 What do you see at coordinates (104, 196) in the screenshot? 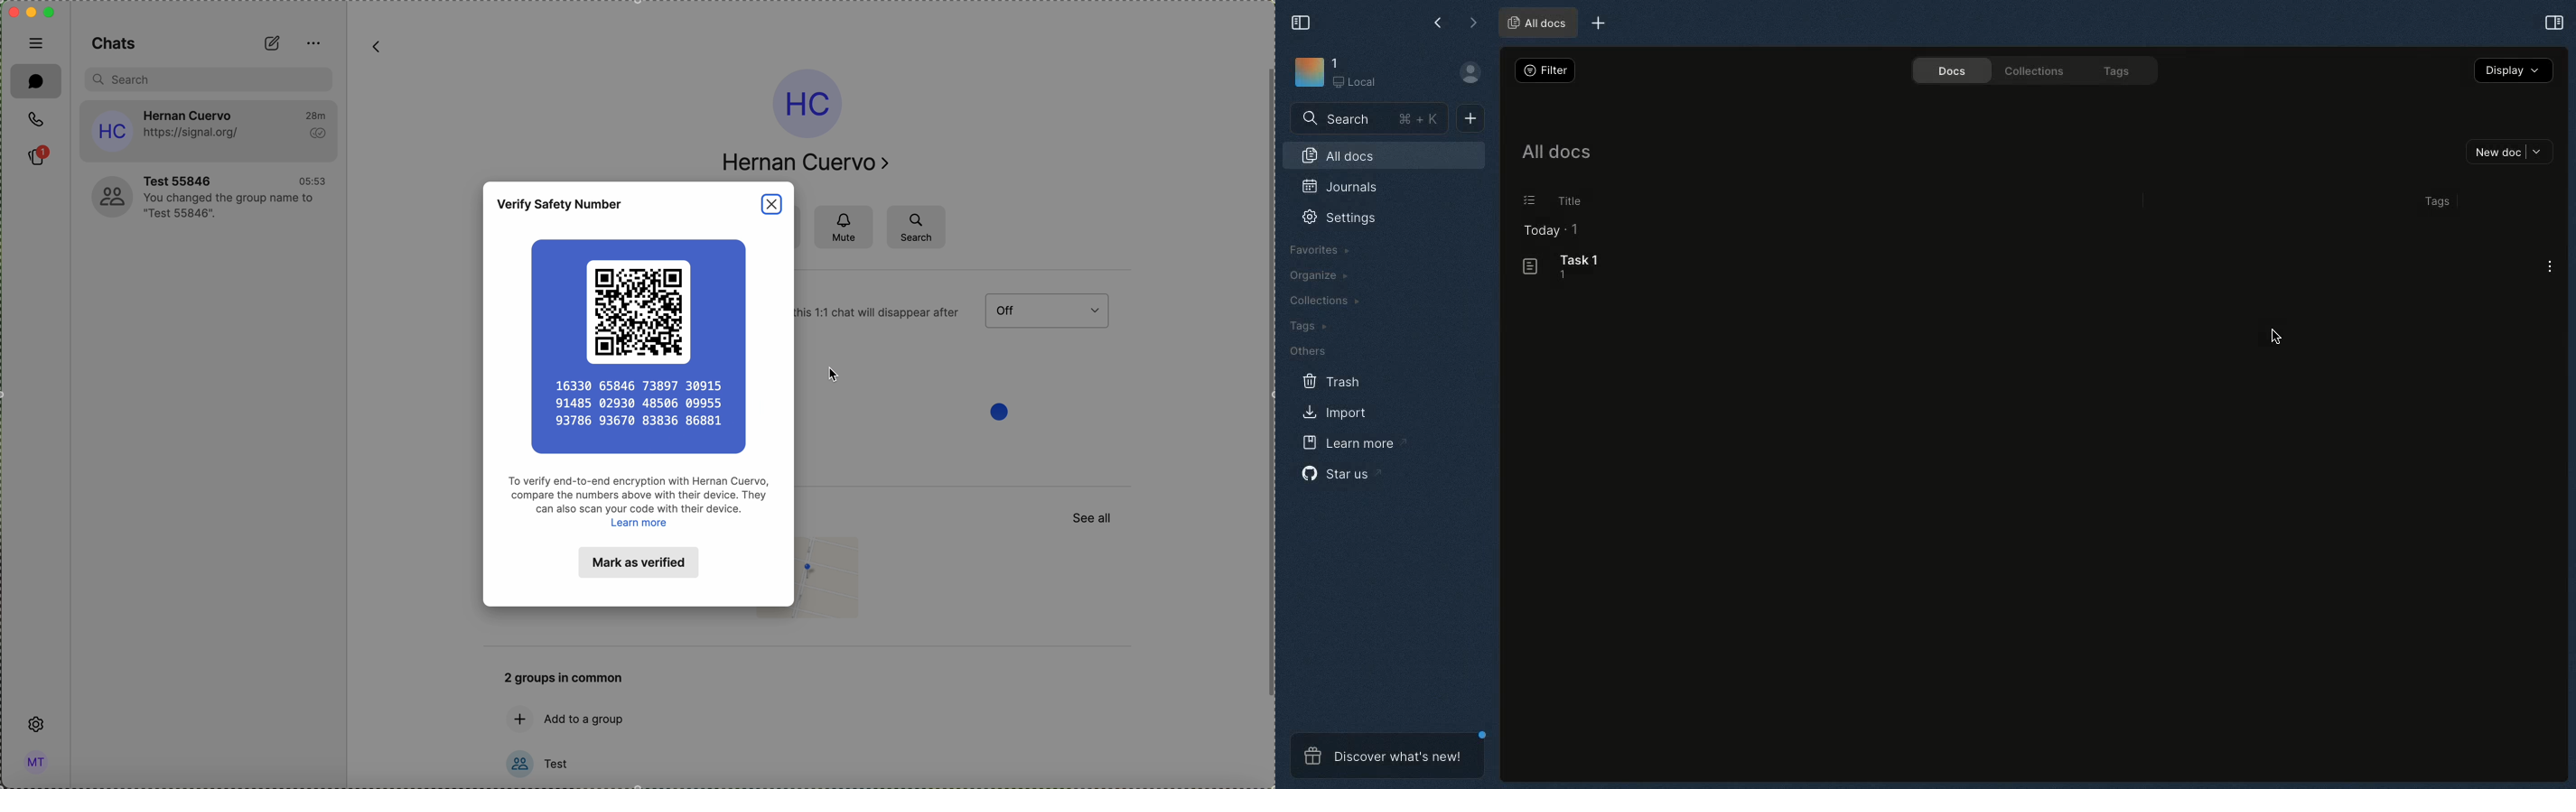
I see `profile ` at bounding box center [104, 196].